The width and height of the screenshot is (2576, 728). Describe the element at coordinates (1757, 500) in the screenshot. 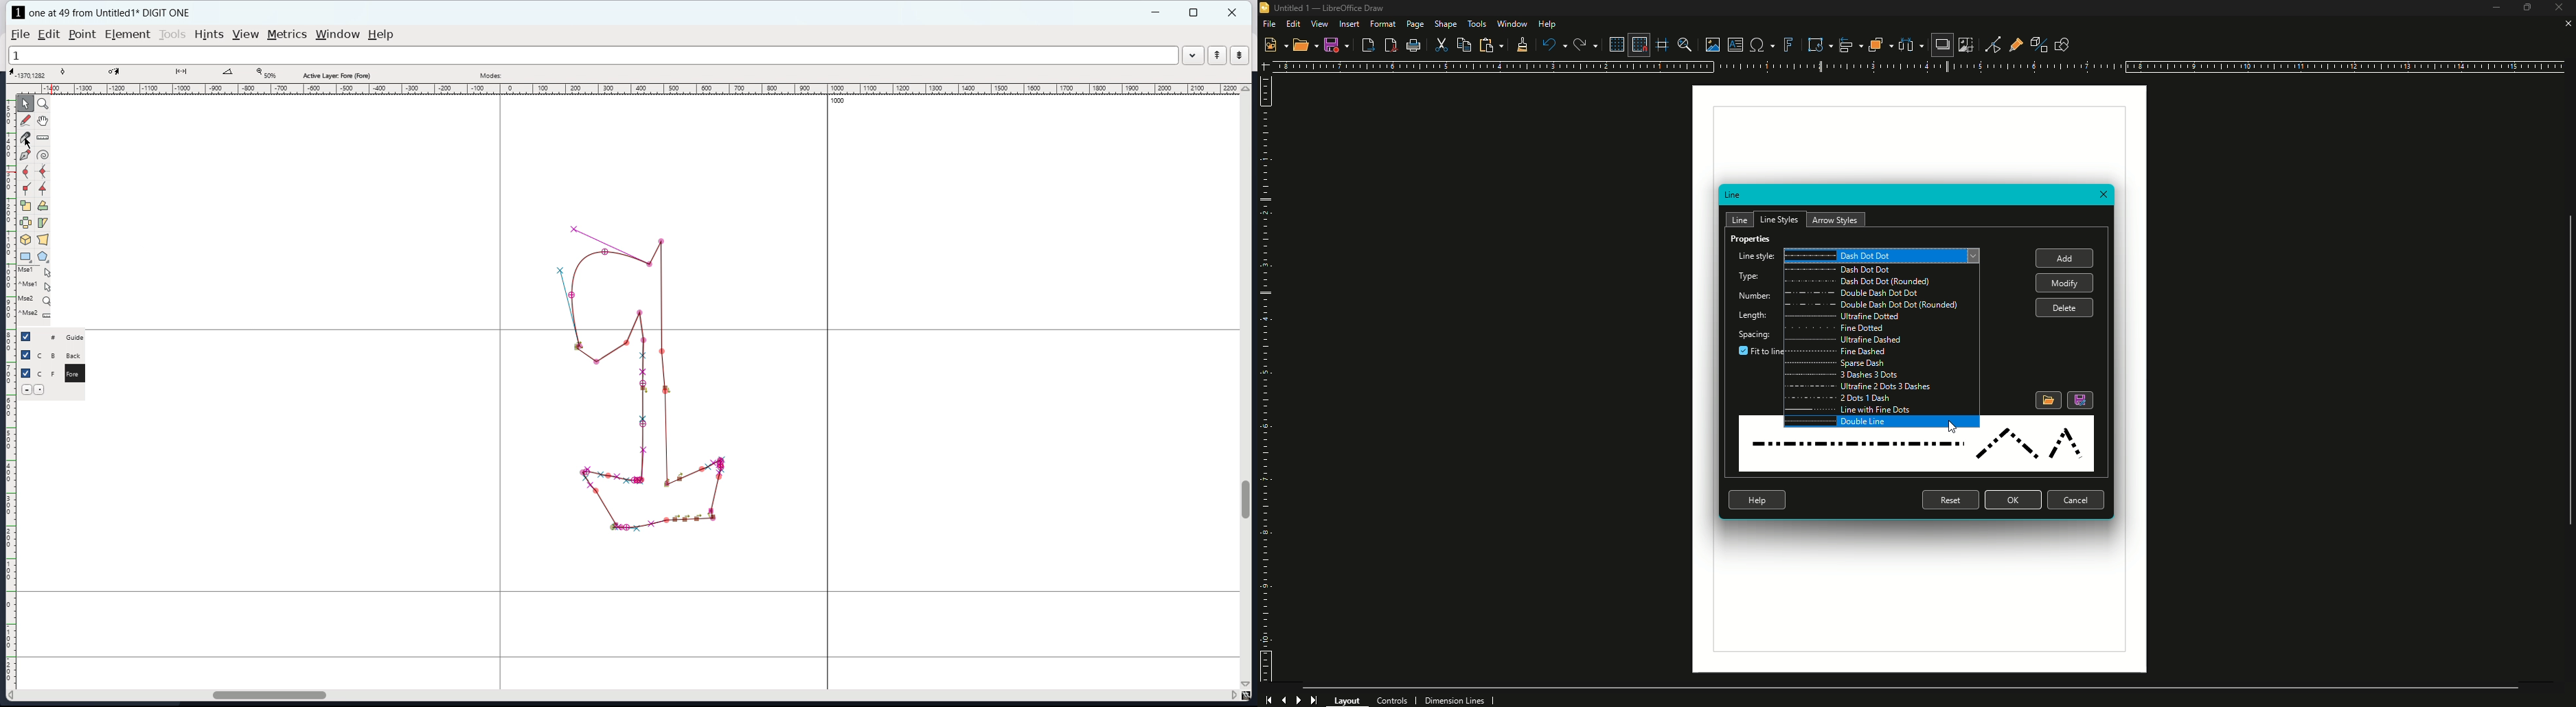

I see `Help` at that location.